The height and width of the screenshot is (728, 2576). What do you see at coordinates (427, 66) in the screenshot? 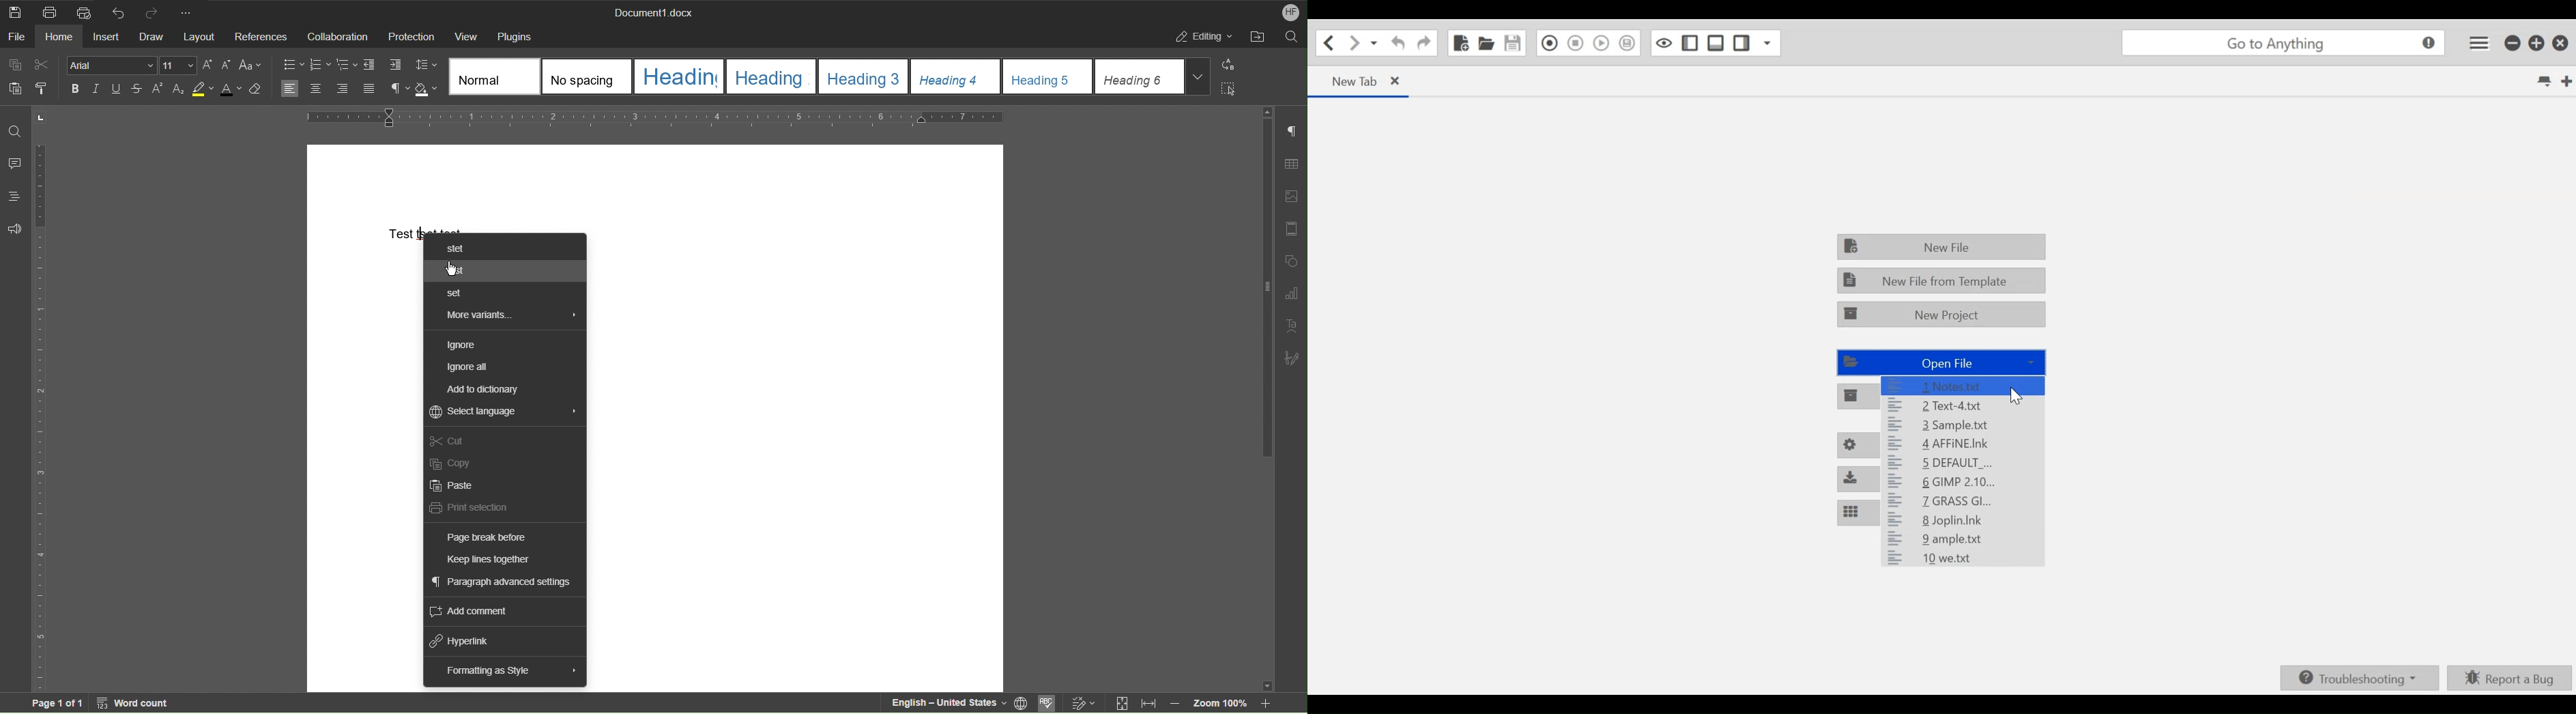
I see `Line Spacing` at bounding box center [427, 66].